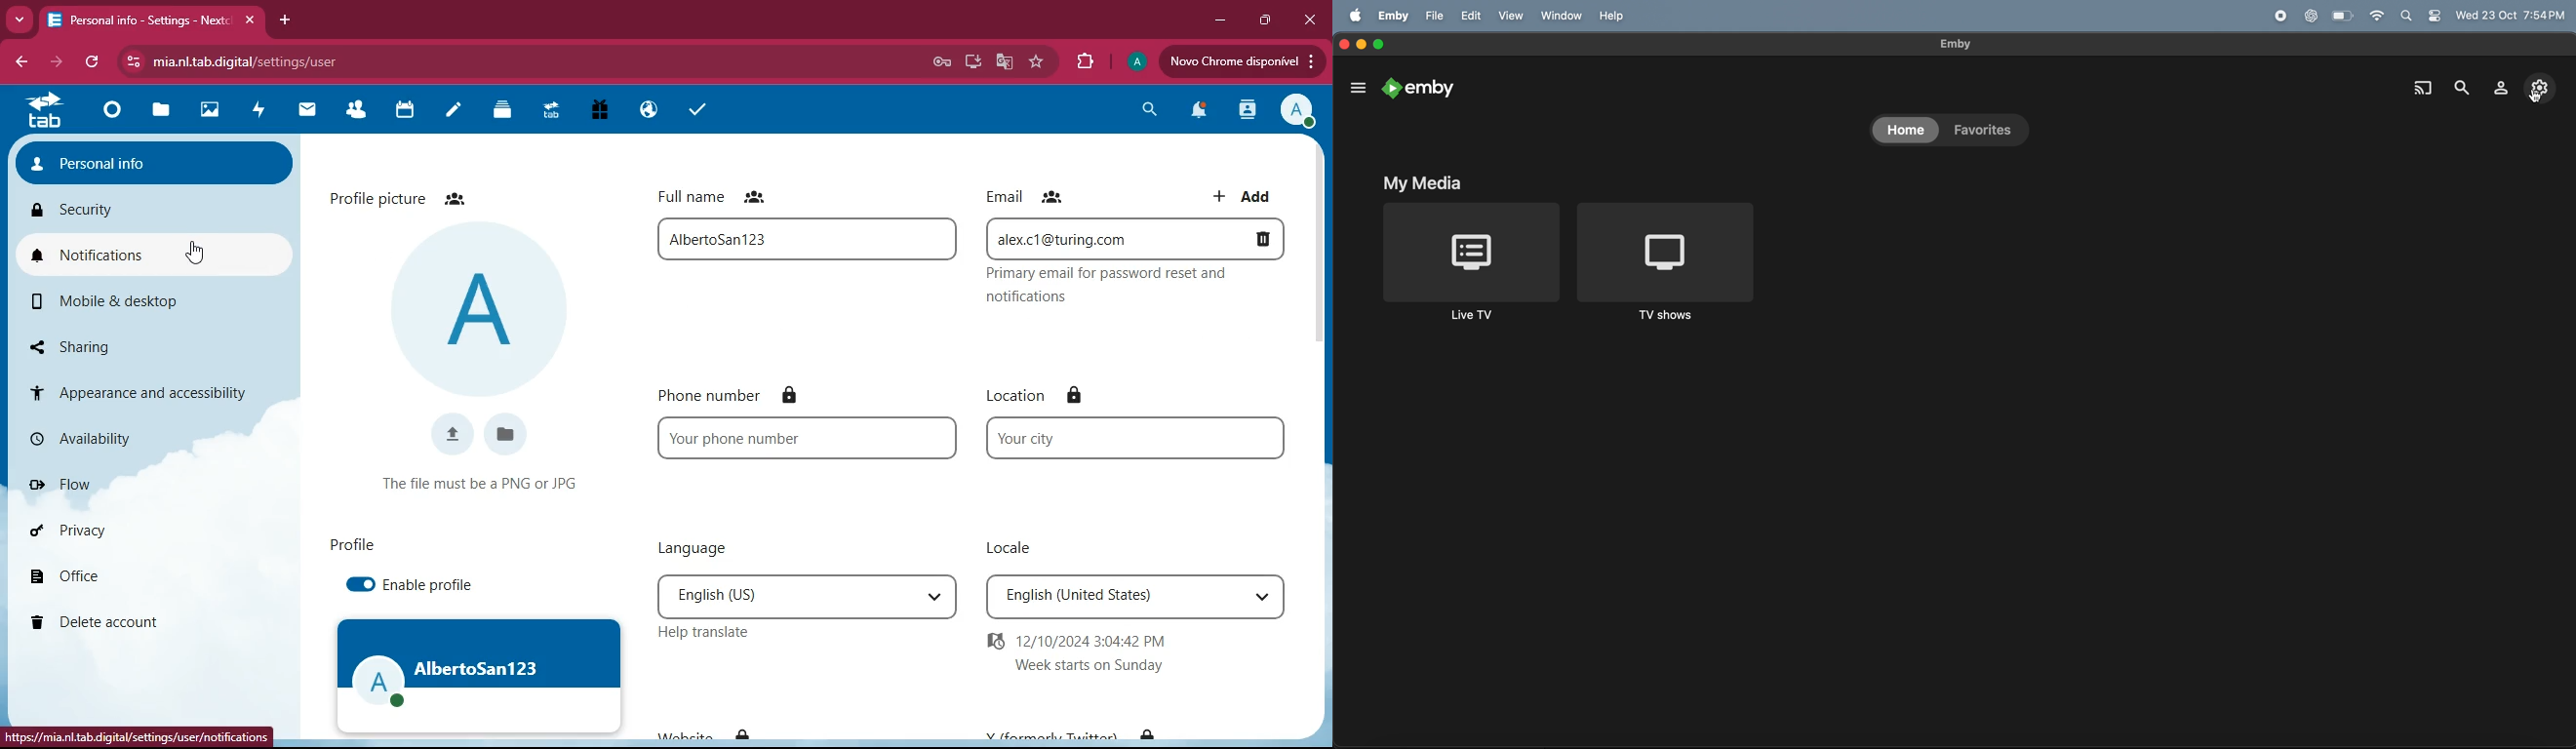 The width and height of the screenshot is (2576, 756). Describe the element at coordinates (479, 680) in the screenshot. I see `profile` at that location.